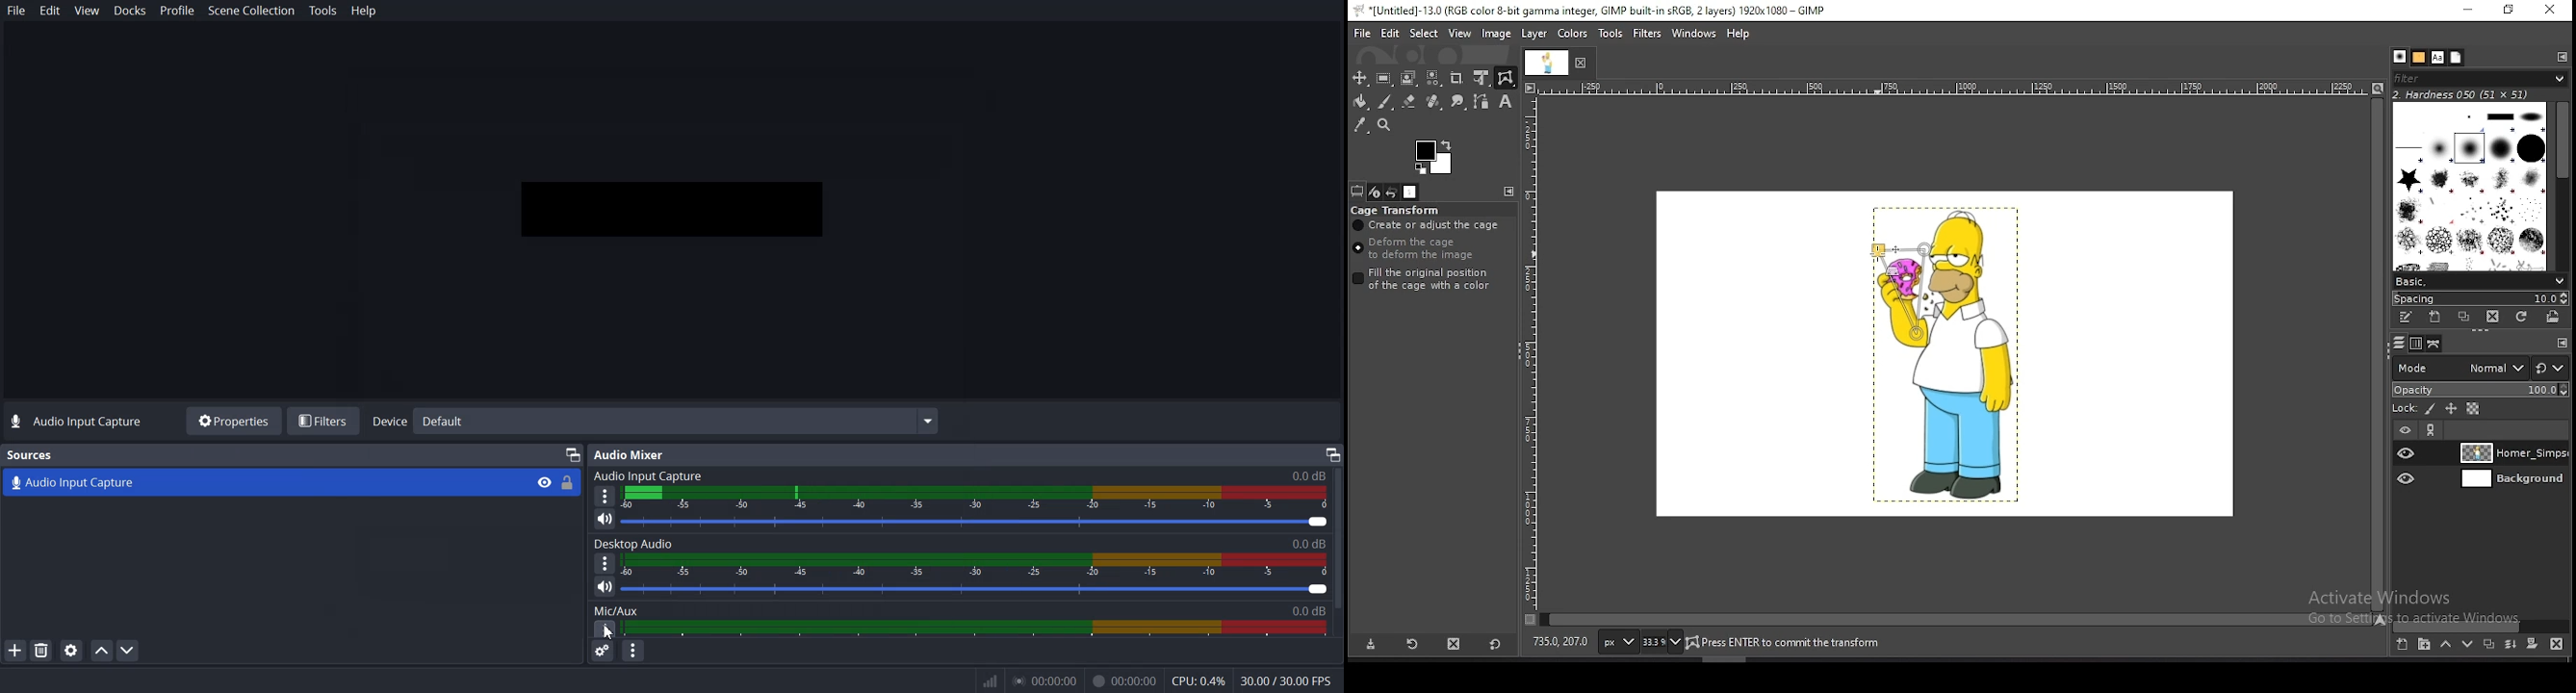 This screenshot has height=700, width=2576. I want to click on Audio Input capture, so click(961, 474).